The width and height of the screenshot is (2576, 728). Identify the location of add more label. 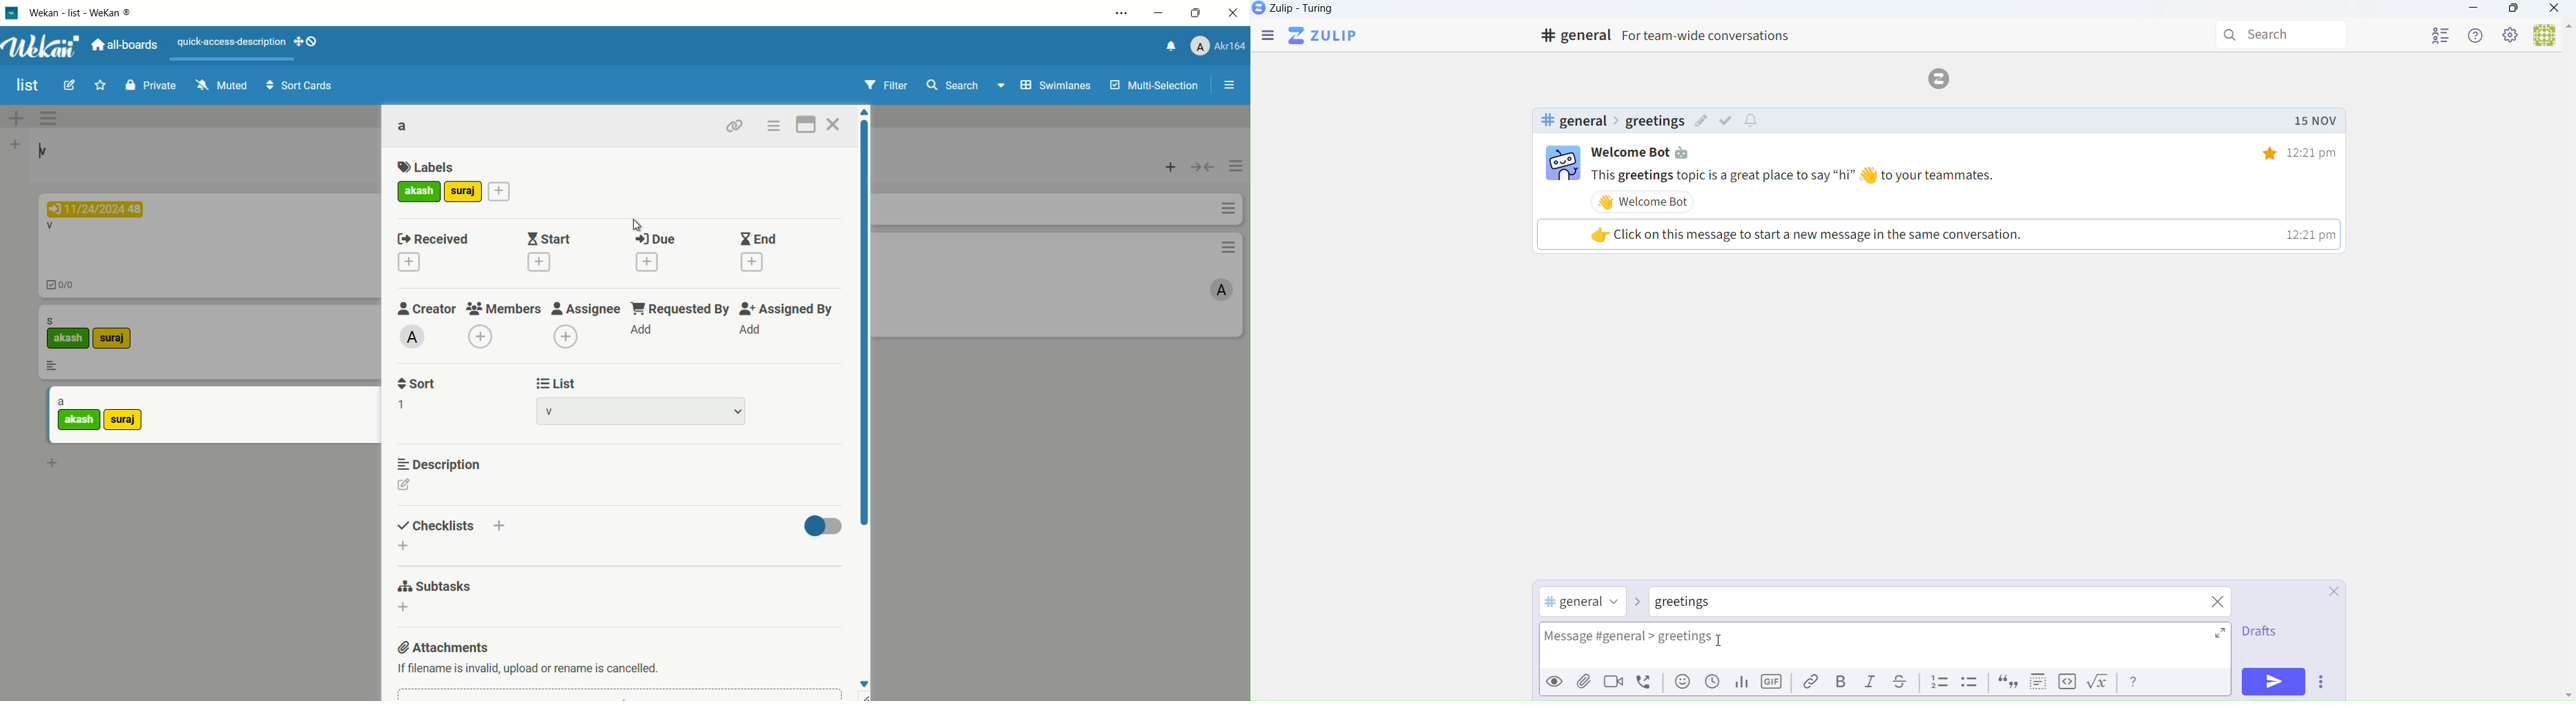
(464, 192).